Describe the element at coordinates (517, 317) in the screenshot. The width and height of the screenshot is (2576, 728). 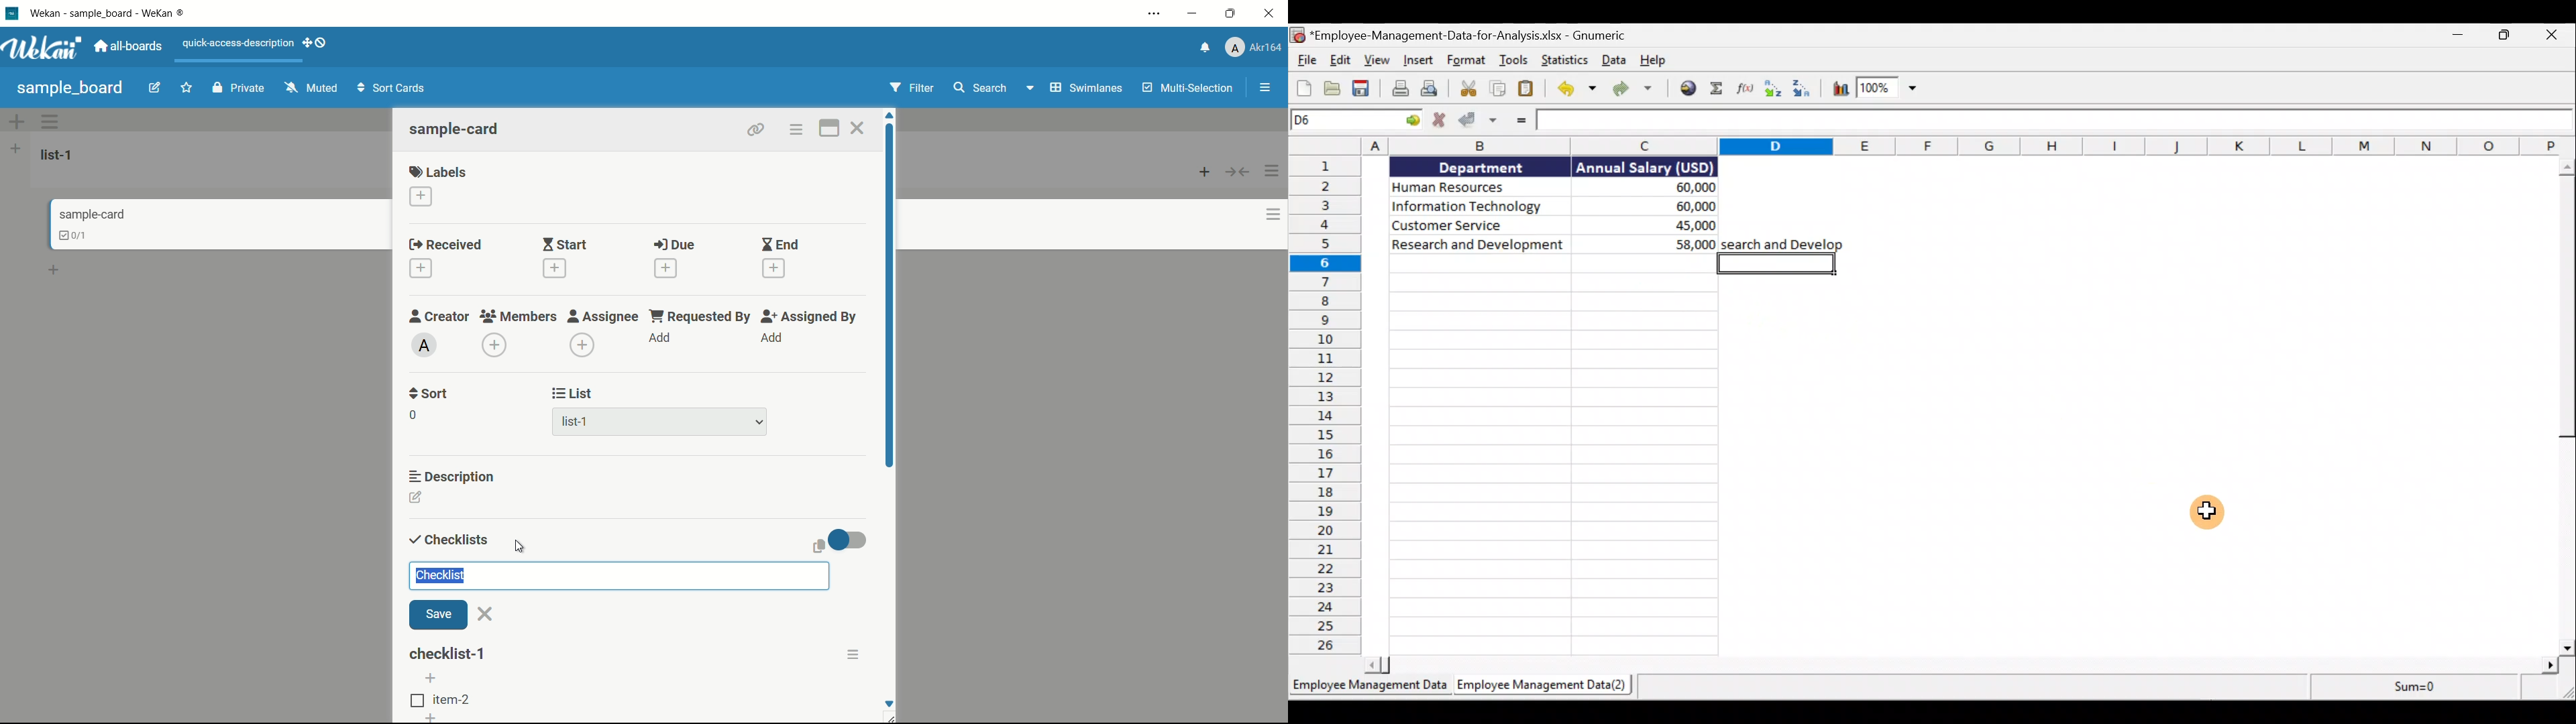
I see `members` at that location.